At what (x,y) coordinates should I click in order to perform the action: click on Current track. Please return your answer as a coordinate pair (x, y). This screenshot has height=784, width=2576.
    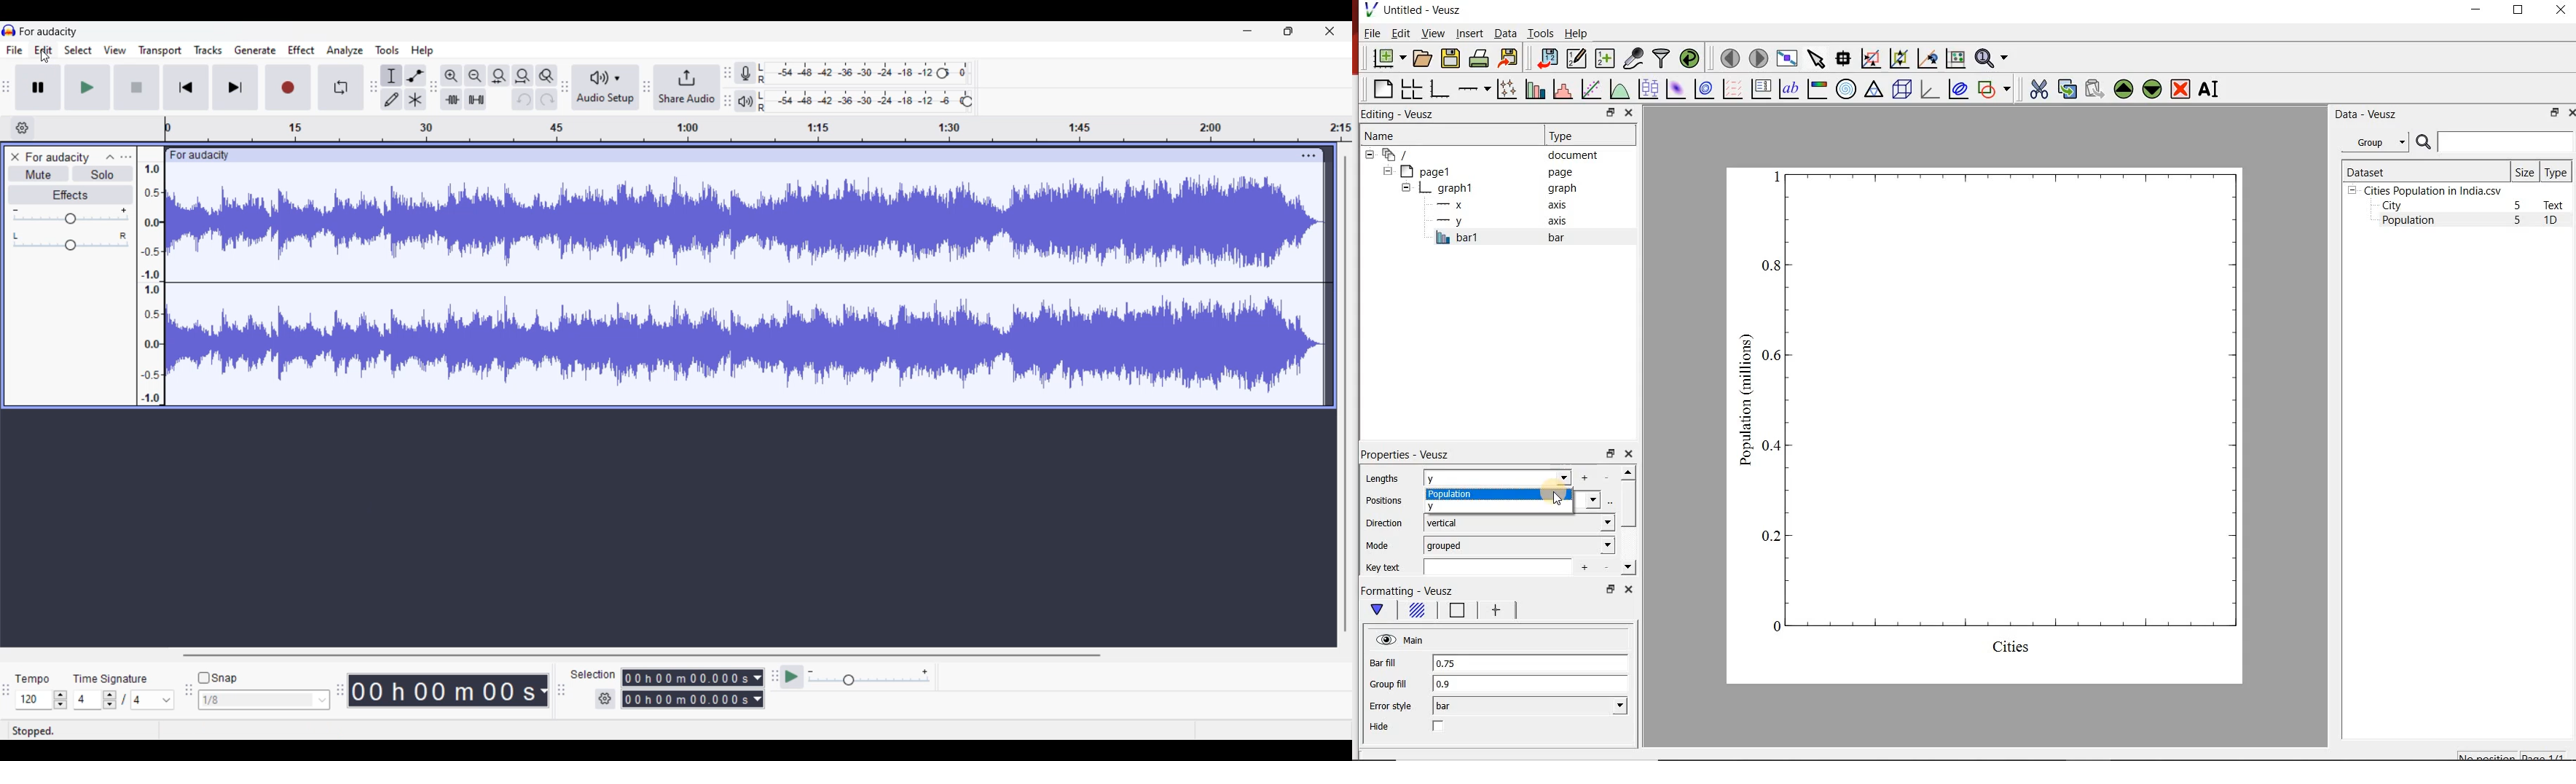
    Looking at the image, I should click on (745, 285).